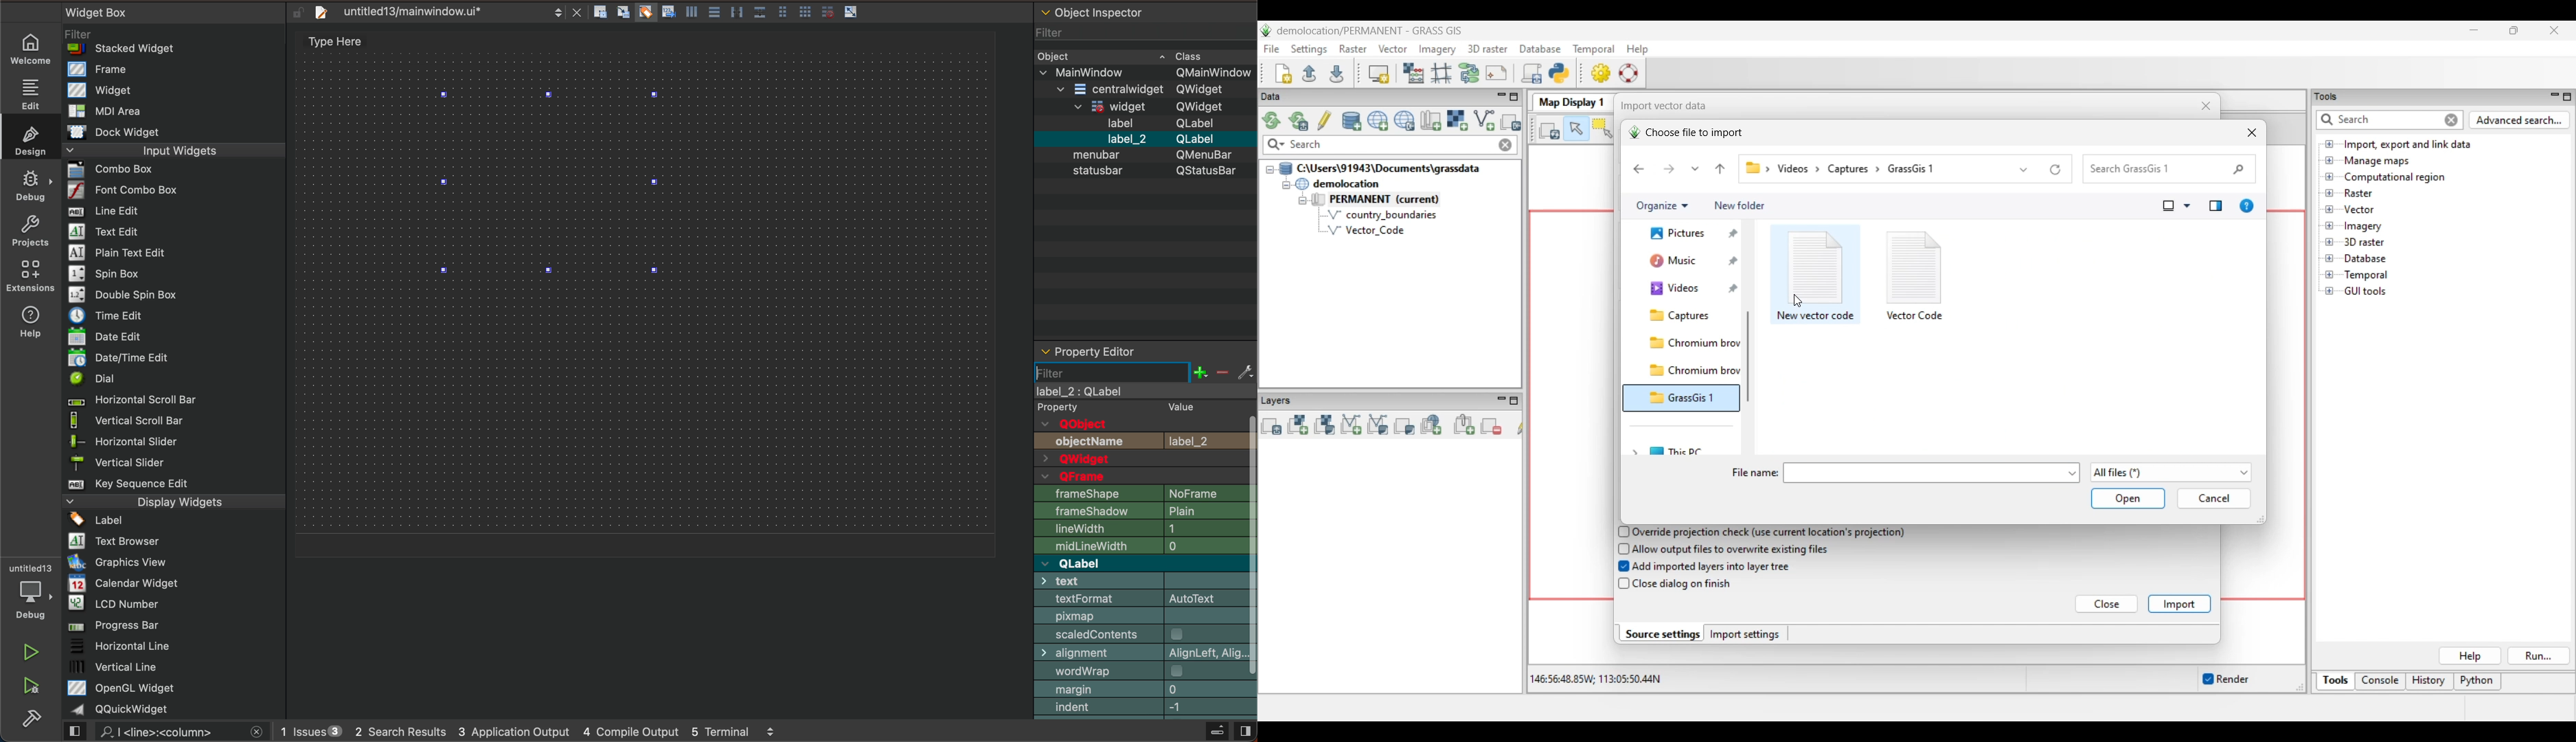 The image size is (2576, 756). What do you see at coordinates (29, 590) in the screenshot?
I see `debugger` at bounding box center [29, 590].